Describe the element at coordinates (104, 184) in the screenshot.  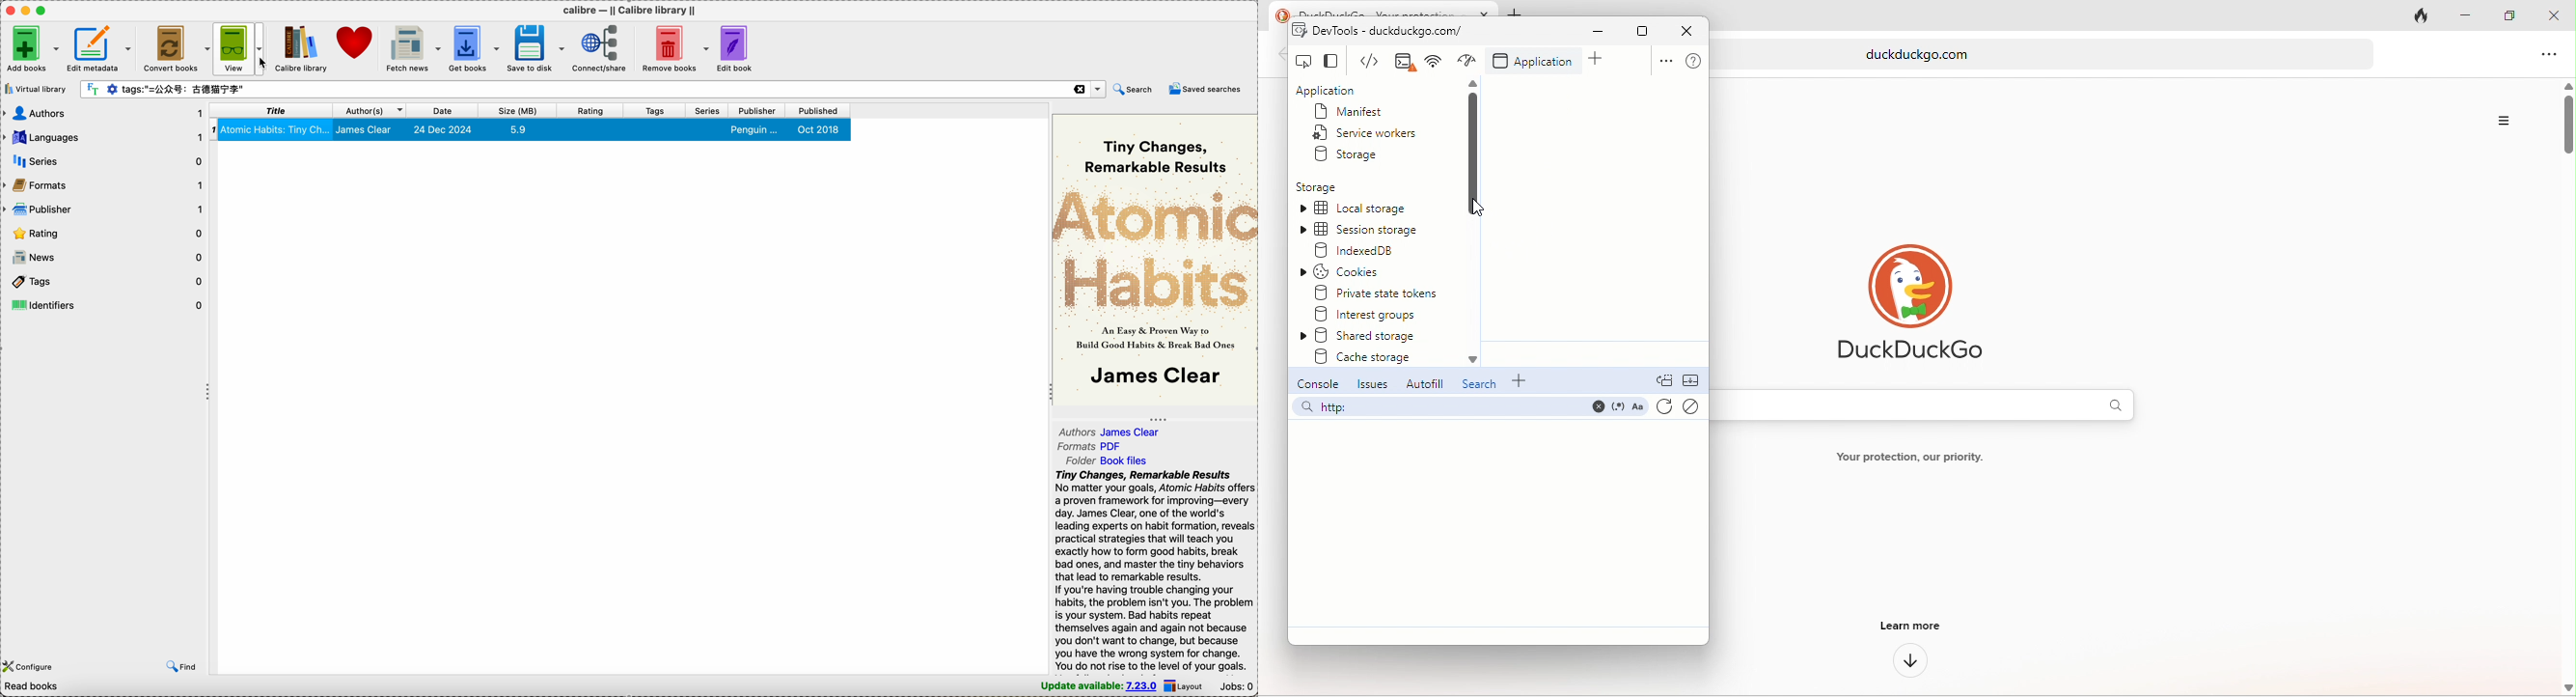
I see `formats` at that location.